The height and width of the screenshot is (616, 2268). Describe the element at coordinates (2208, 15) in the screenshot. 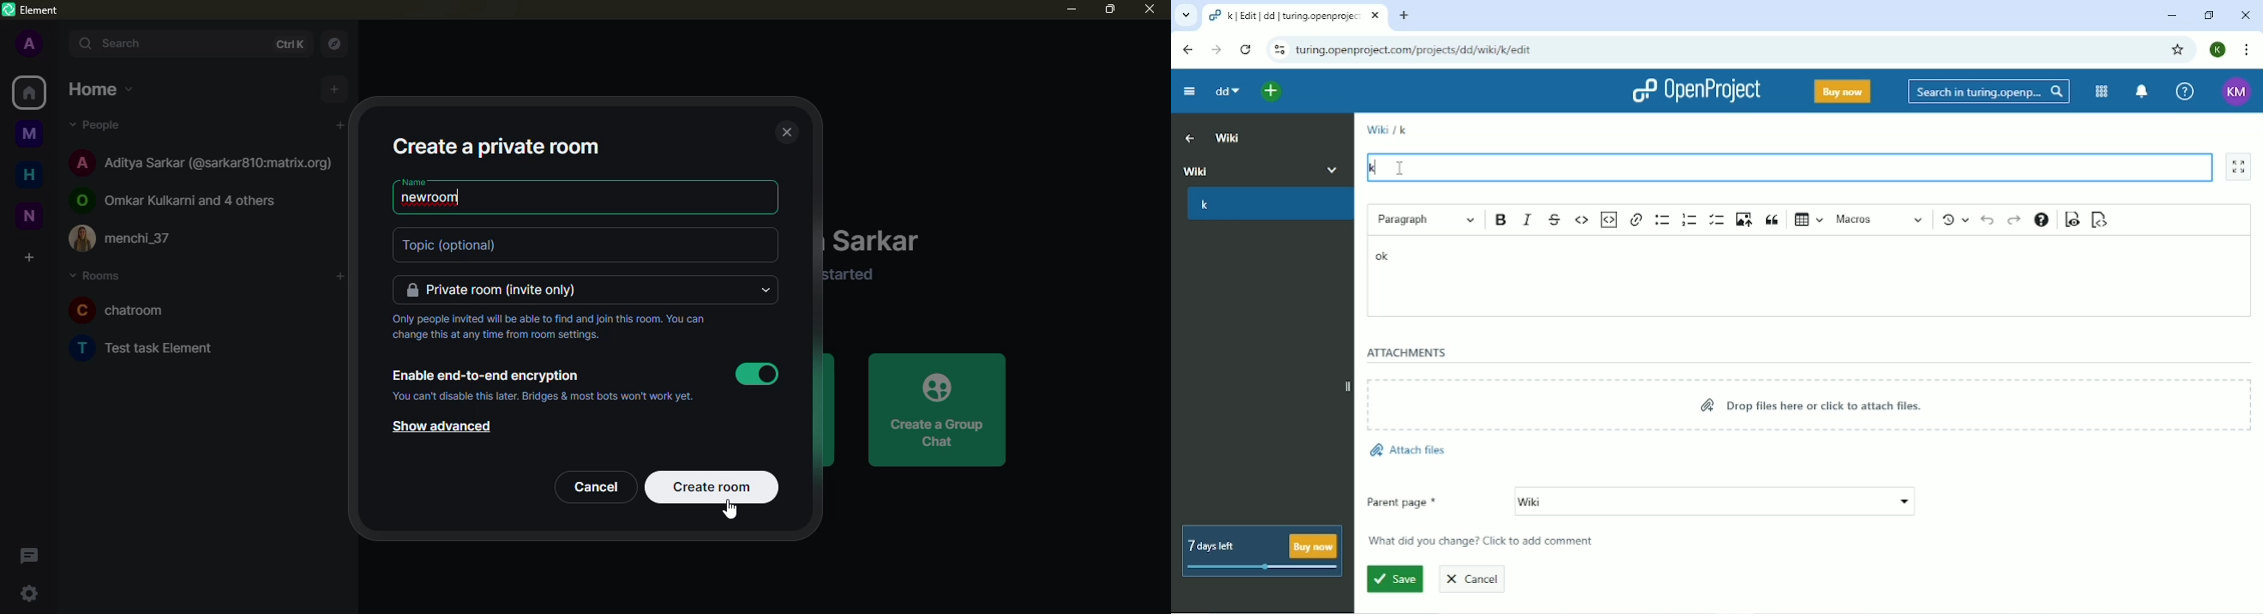

I see `Restore down` at that location.